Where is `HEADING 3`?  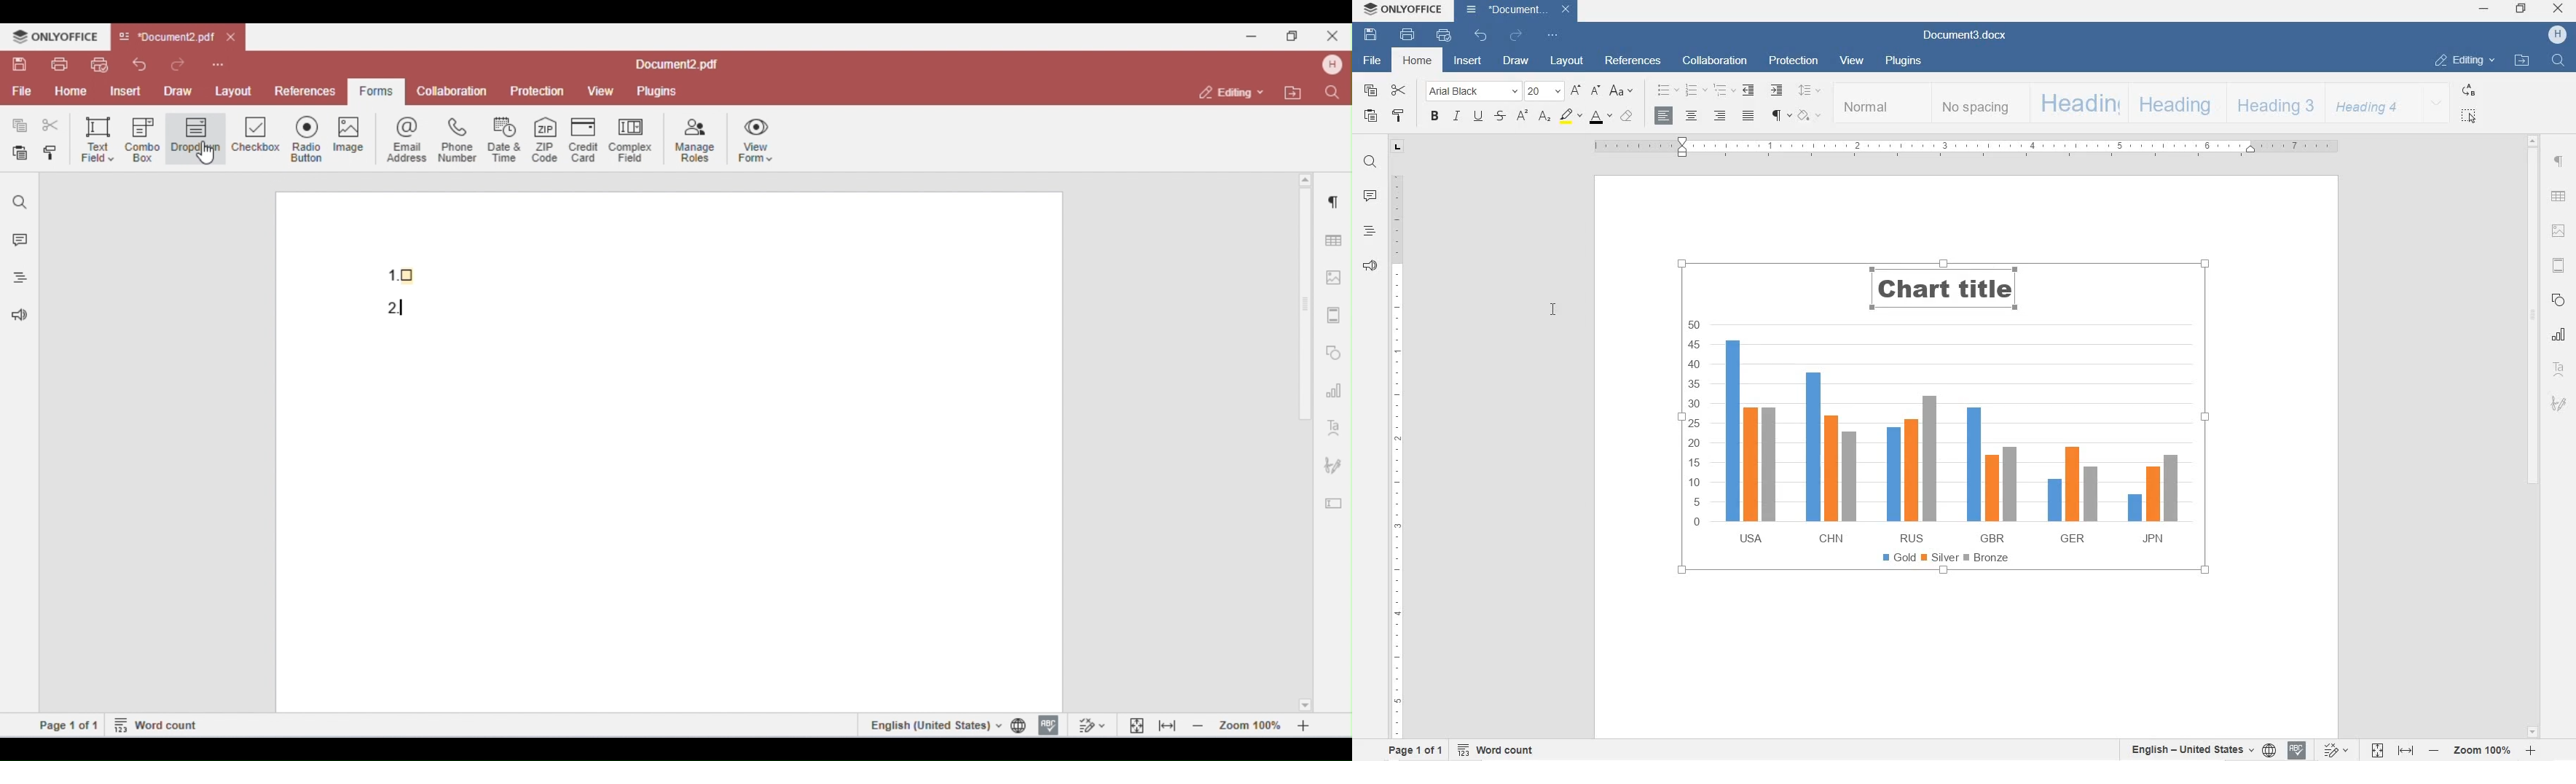 HEADING 3 is located at coordinates (2273, 104).